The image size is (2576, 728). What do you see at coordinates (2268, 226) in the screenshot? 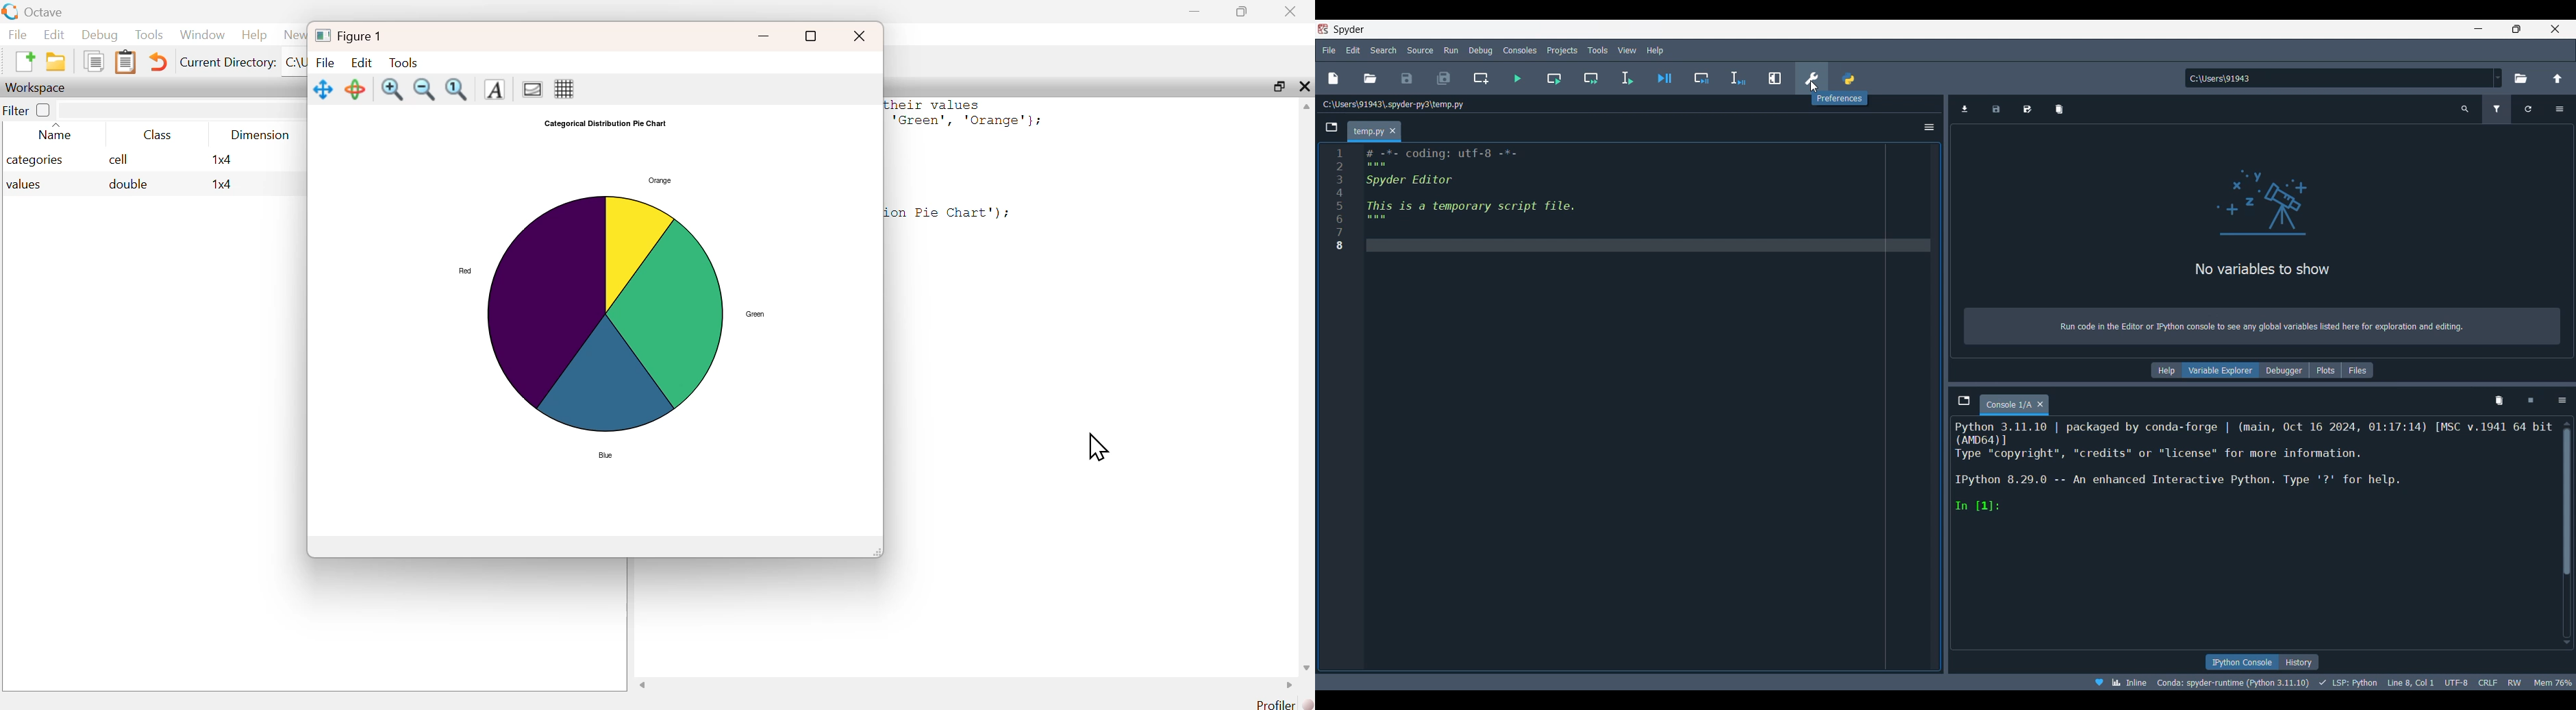
I see `variable explorer pane` at bounding box center [2268, 226].